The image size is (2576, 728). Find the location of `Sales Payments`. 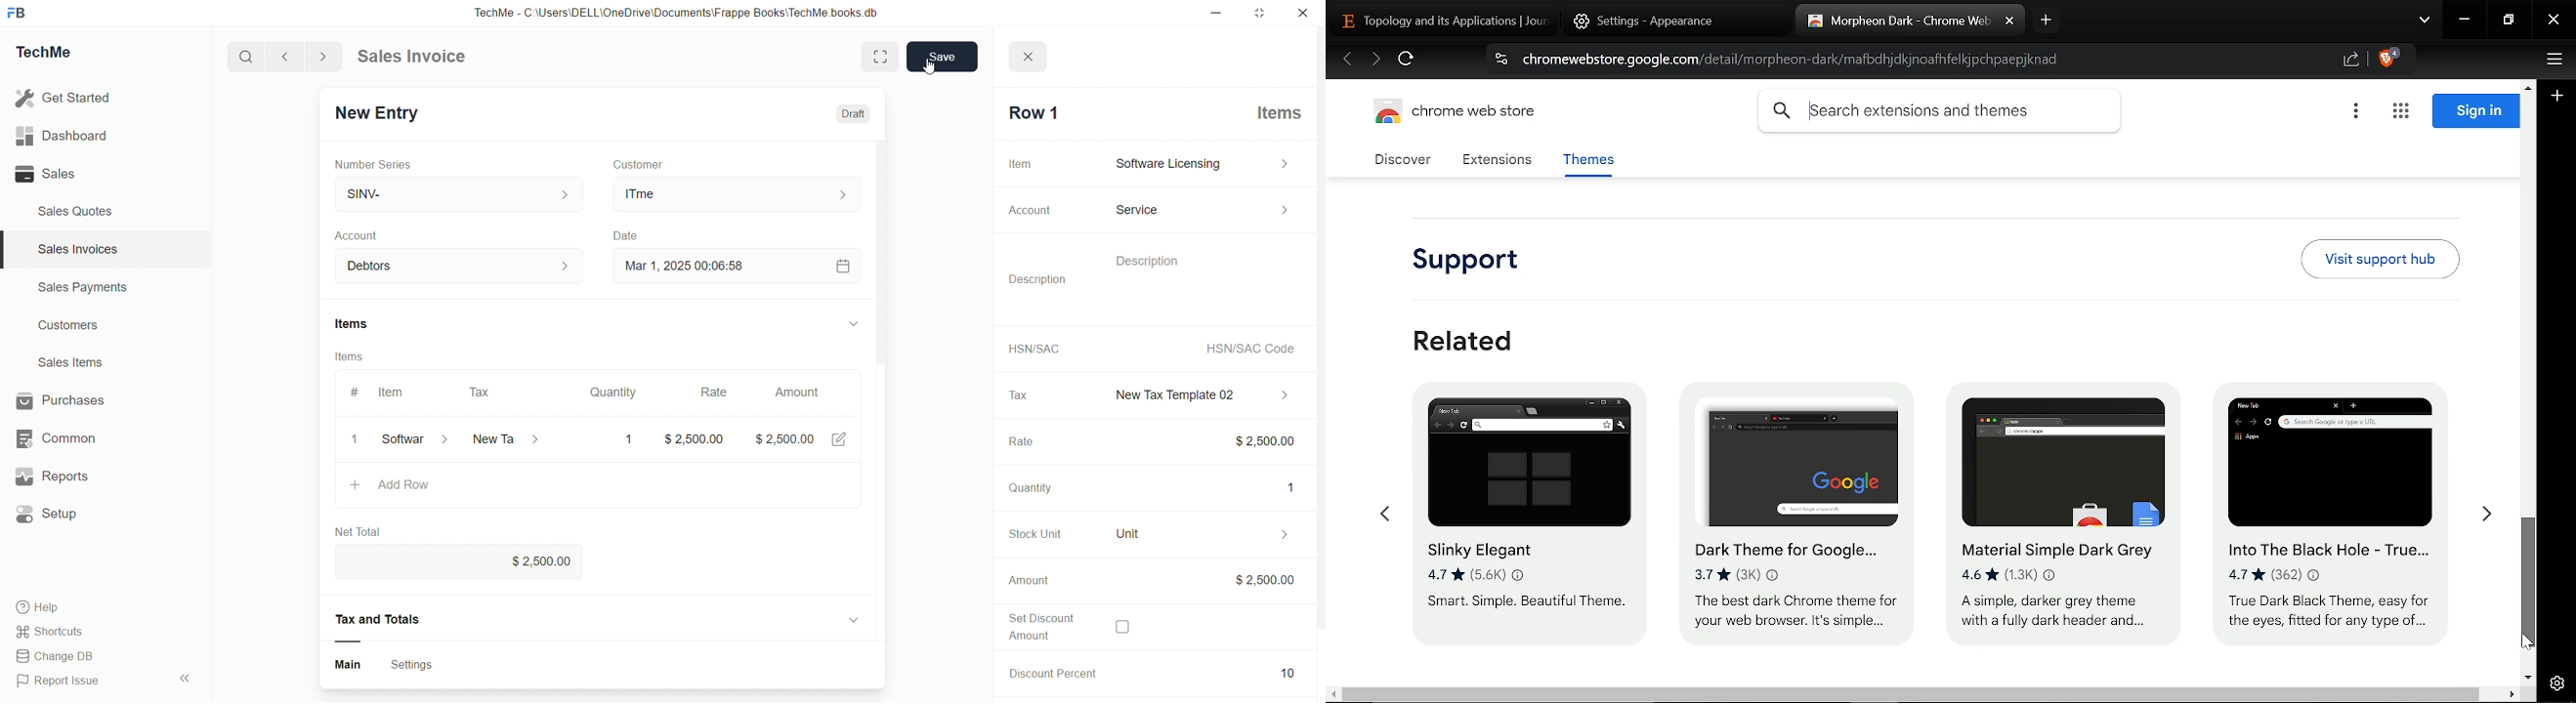

Sales Payments is located at coordinates (76, 289).